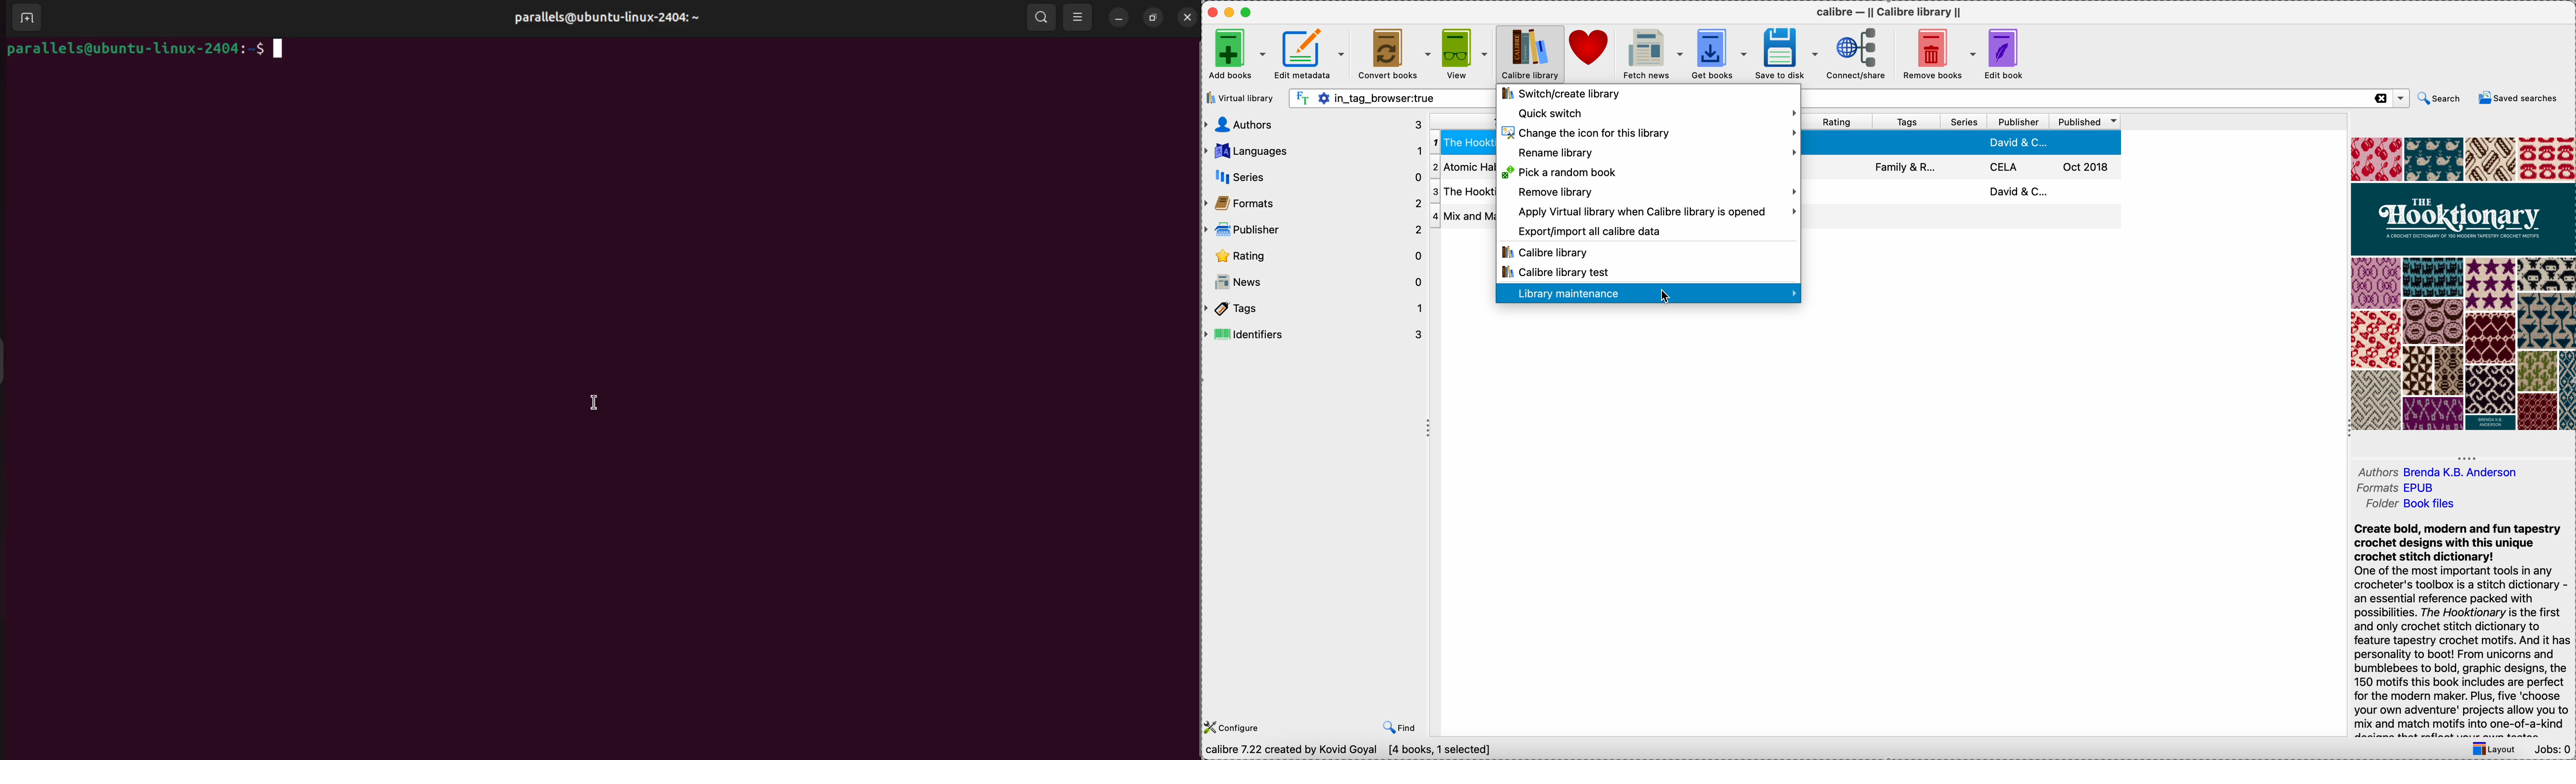  What do you see at coordinates (1655, 193) in the screenshot?
I see `remove library` at bounding box center [1655, 193].